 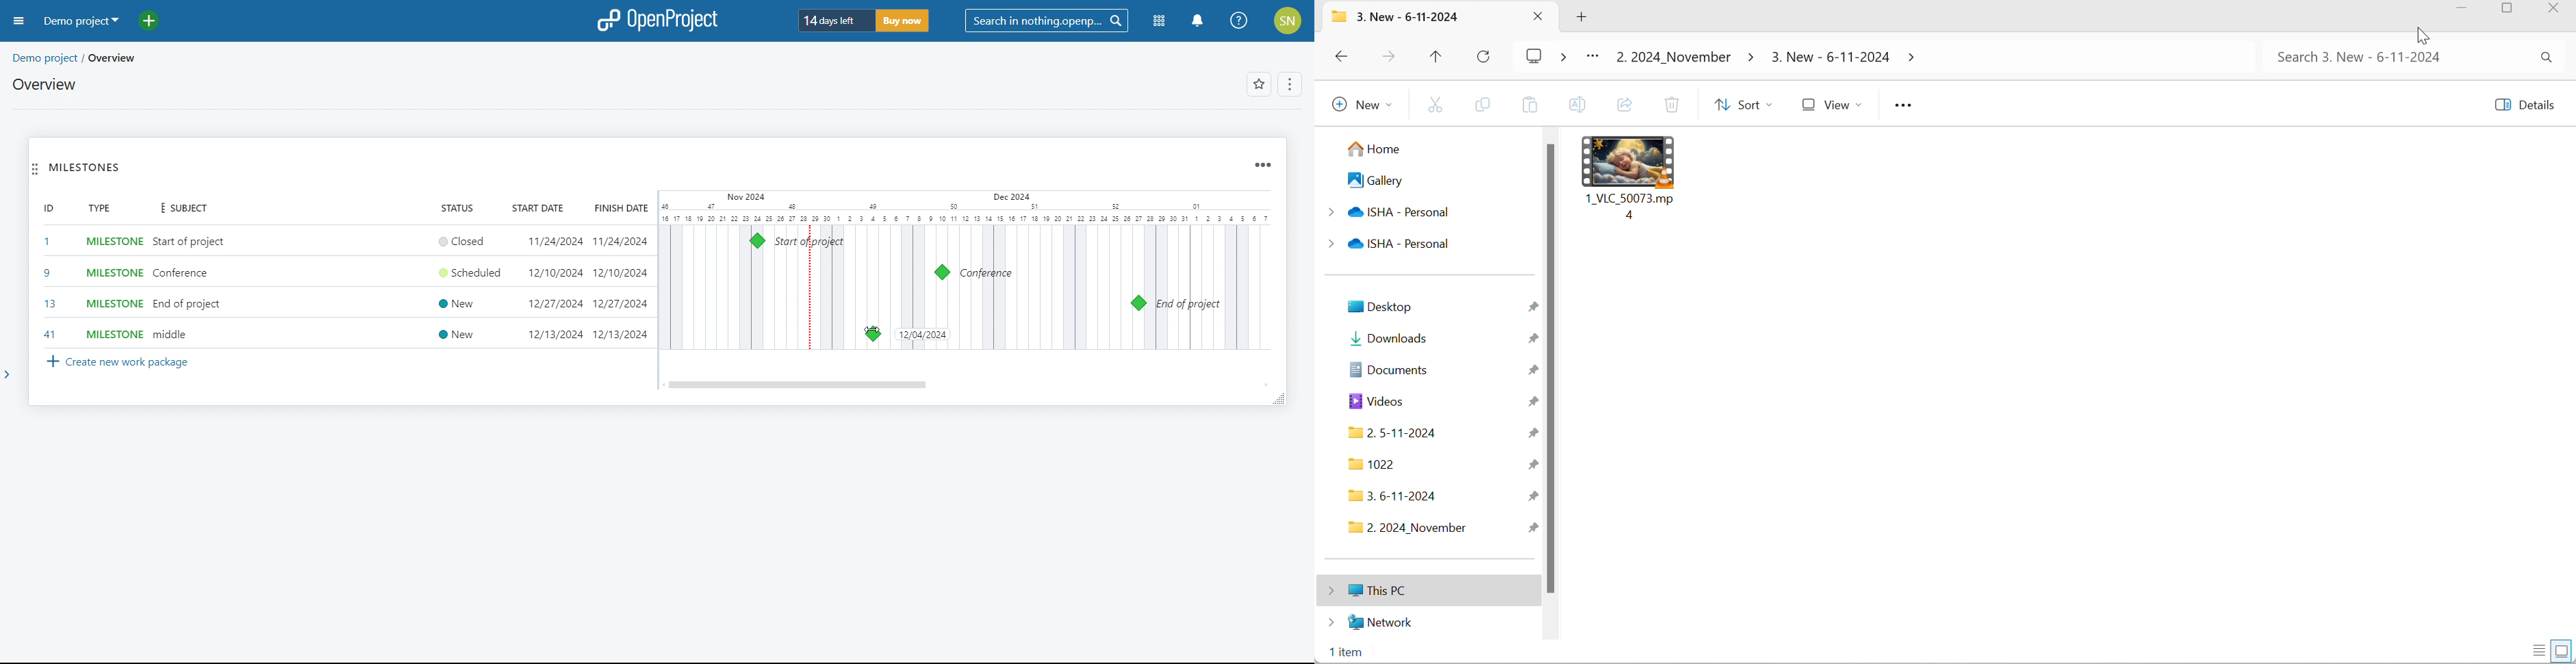 What do you see at coordinates (1531, 372) in the screenshot?
I see `Pin` at bounding box center [1531, 372].